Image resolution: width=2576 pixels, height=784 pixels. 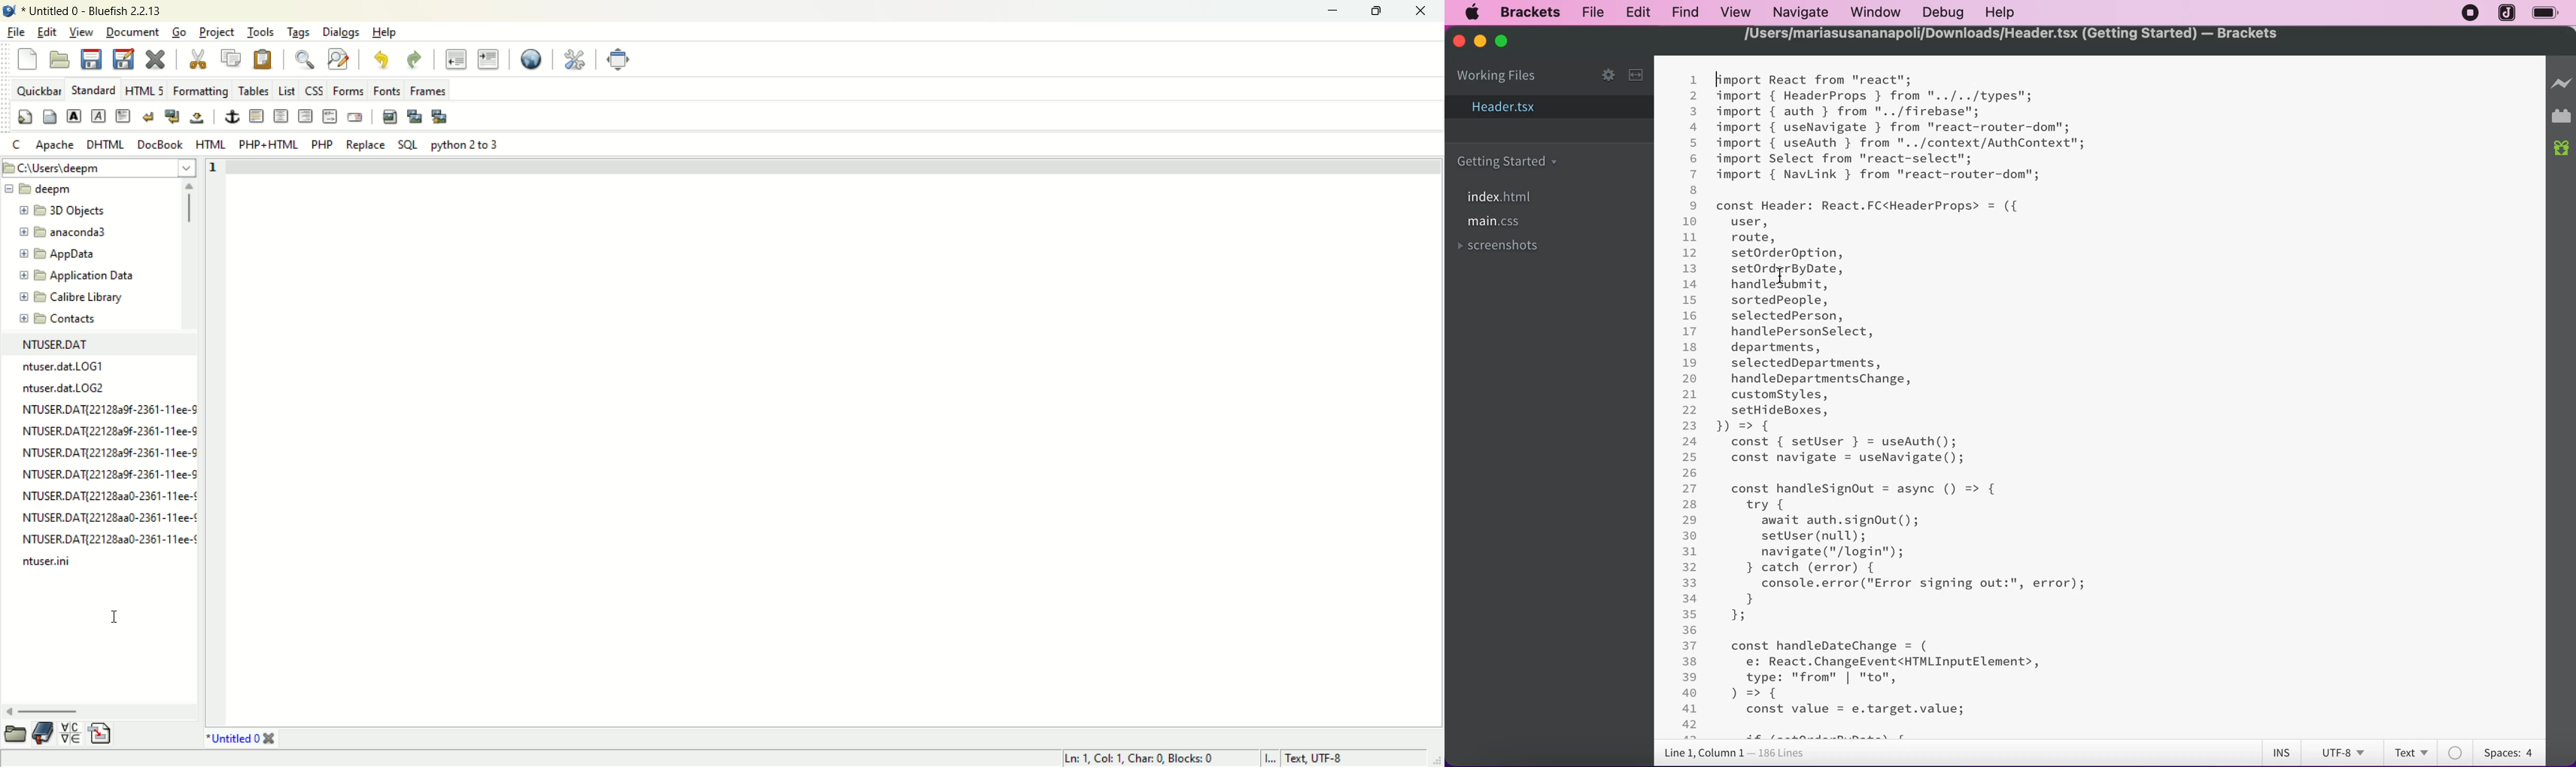 I want to click on tables, so click(x=254, y=90).